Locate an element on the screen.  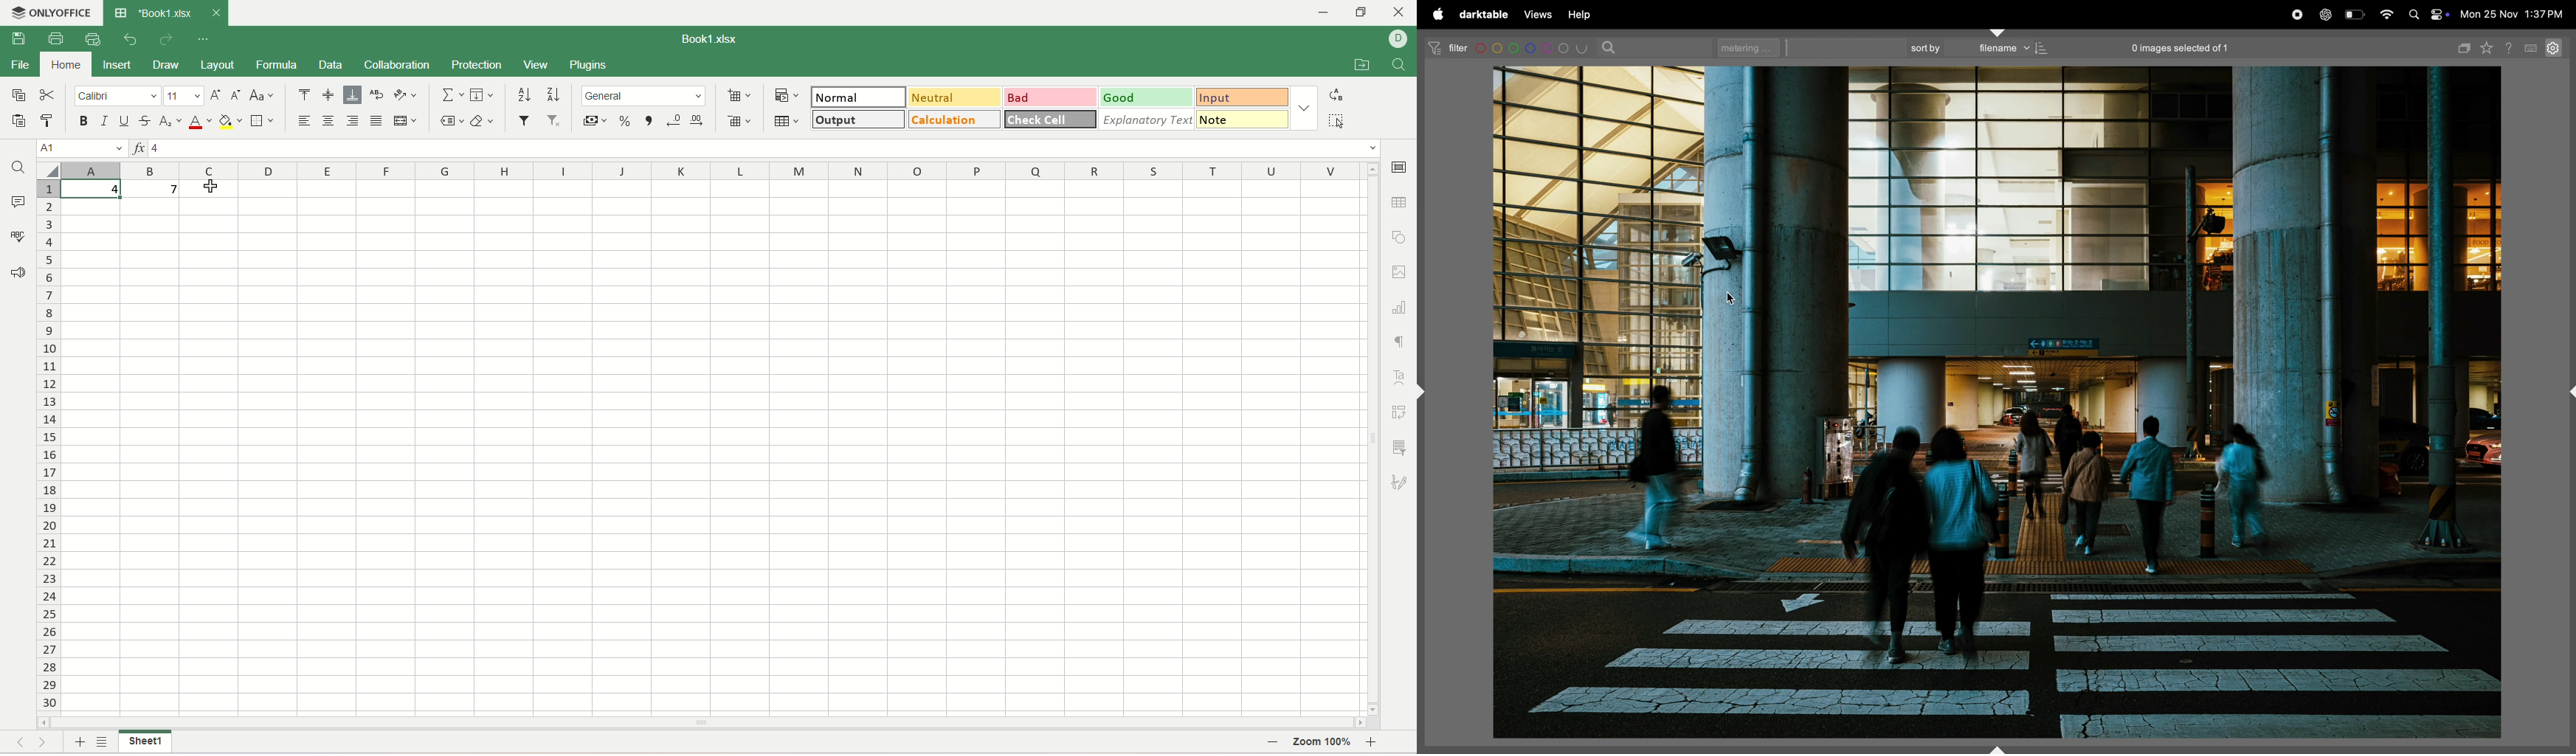
insert function is located at coordinates (137, 148).